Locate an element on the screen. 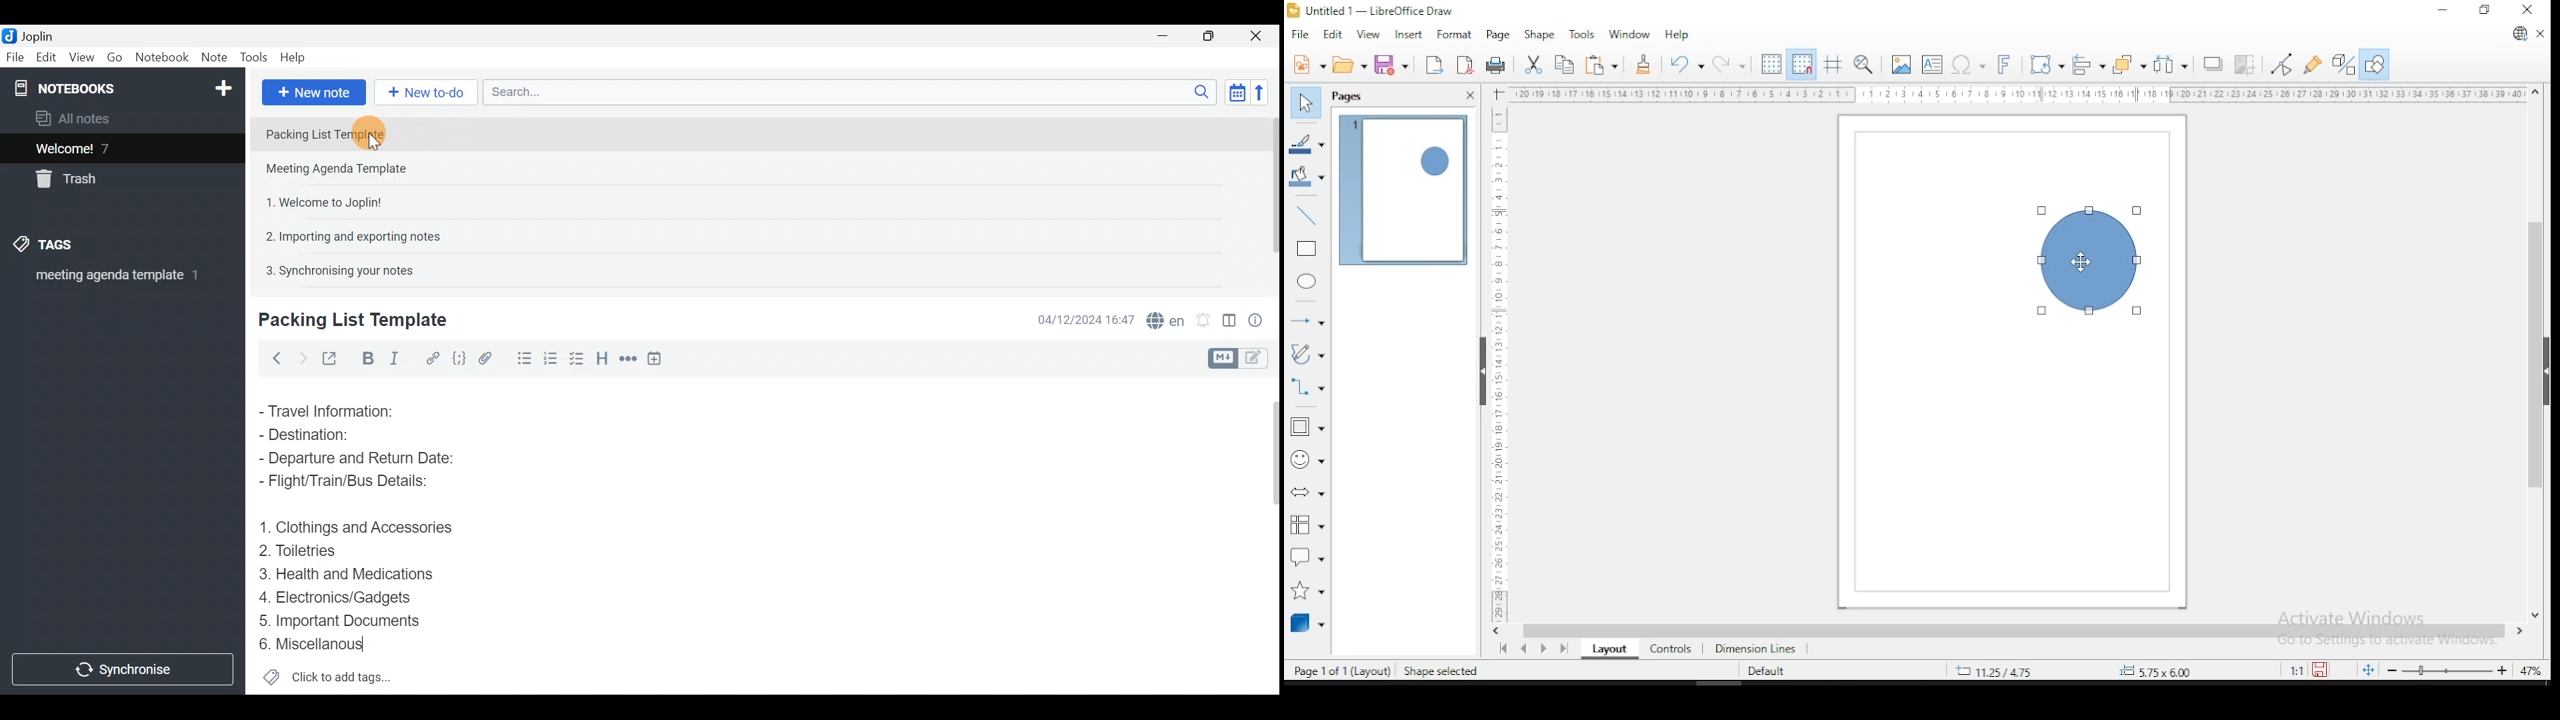 This screenshot has height=728, width=2576. Packing List Template is located at coordinates (343, 133).